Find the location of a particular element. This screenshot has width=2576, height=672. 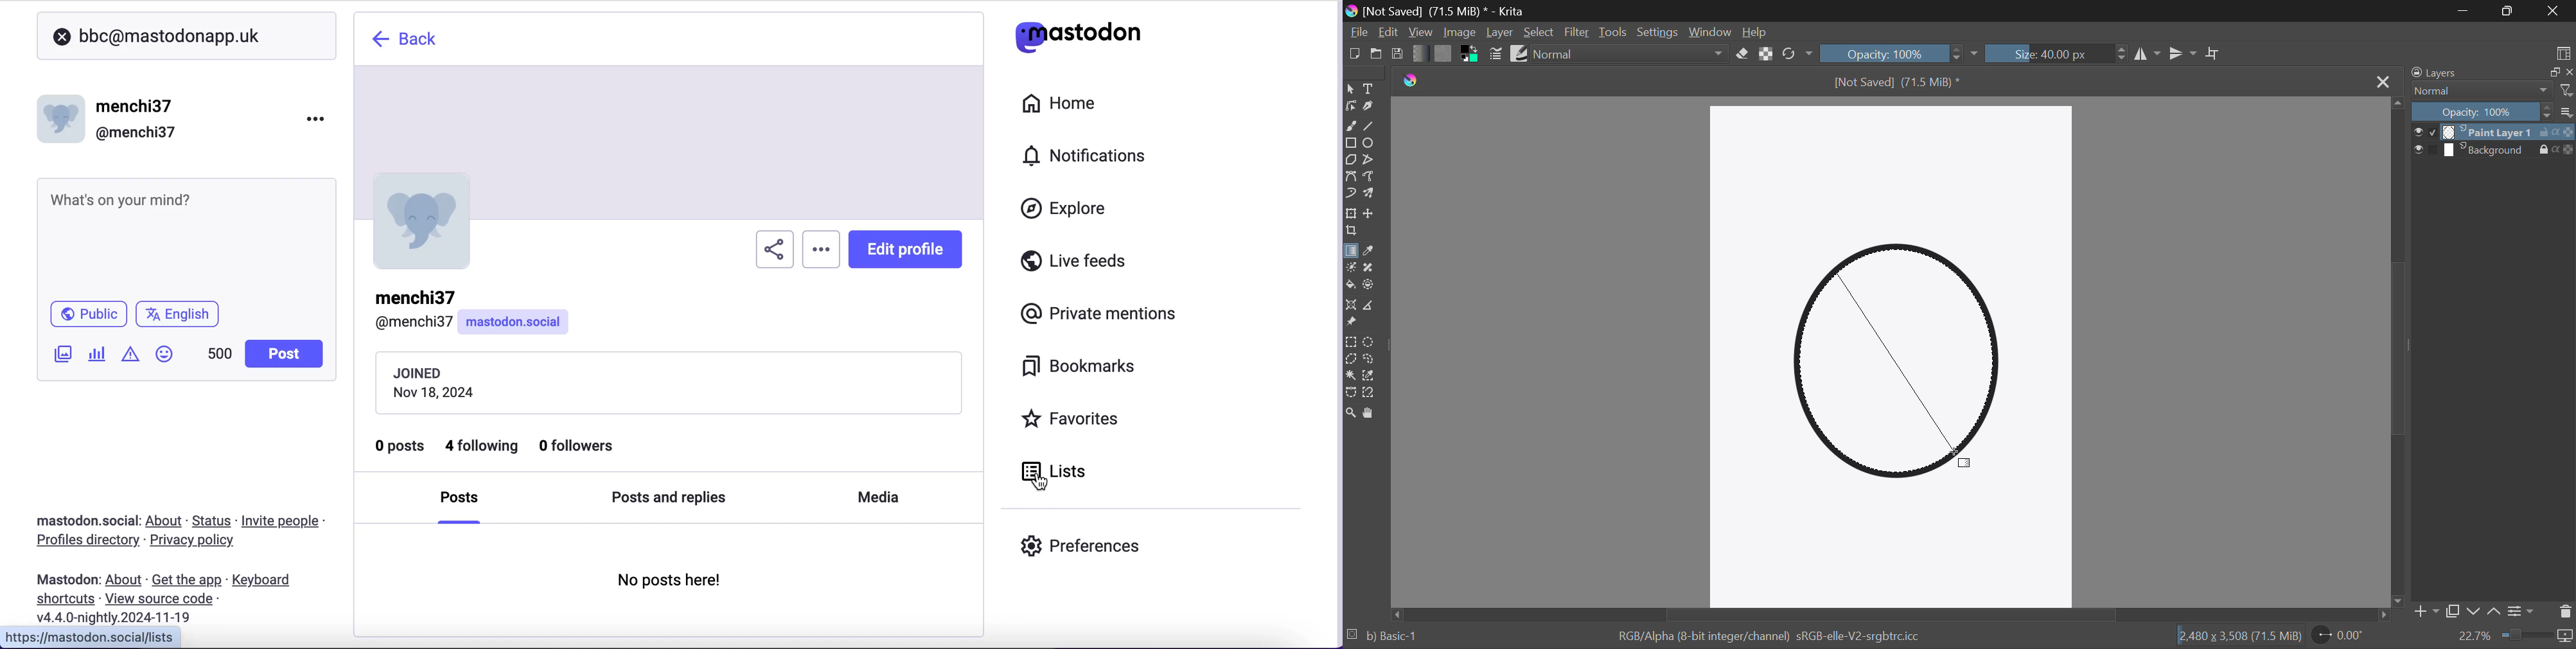

explore is located at coordinates (1074, 209).